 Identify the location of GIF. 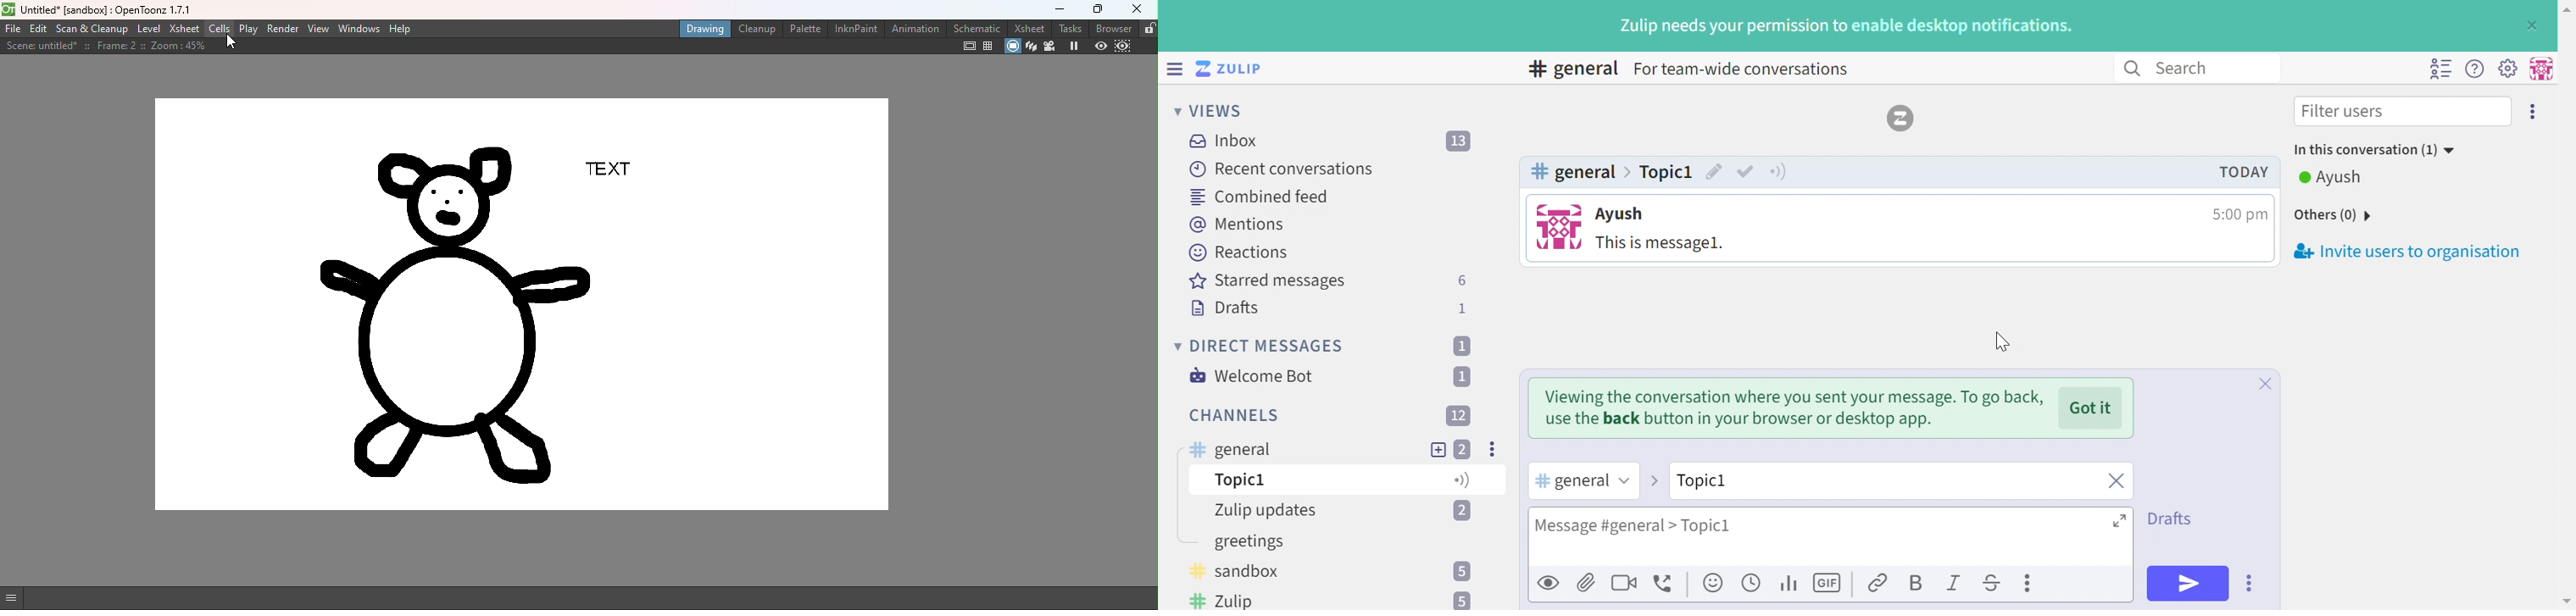
(1830, 583).